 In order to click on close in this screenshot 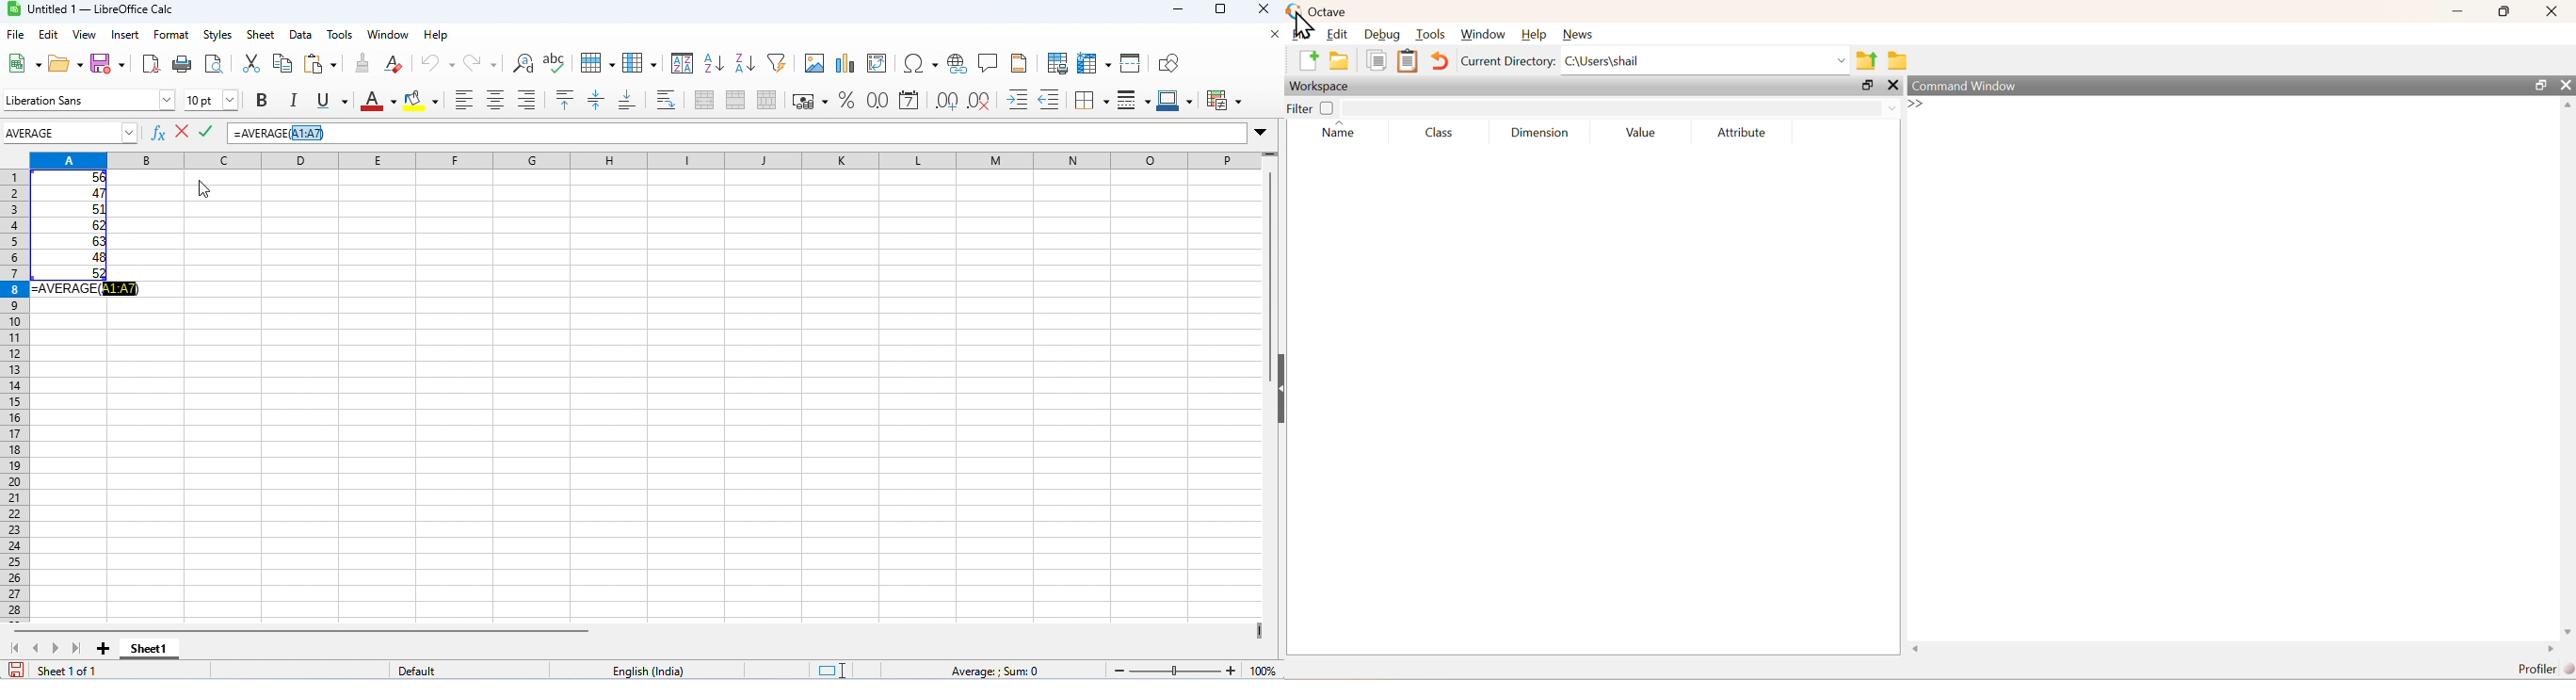, I will do `click(1265, 10)`.